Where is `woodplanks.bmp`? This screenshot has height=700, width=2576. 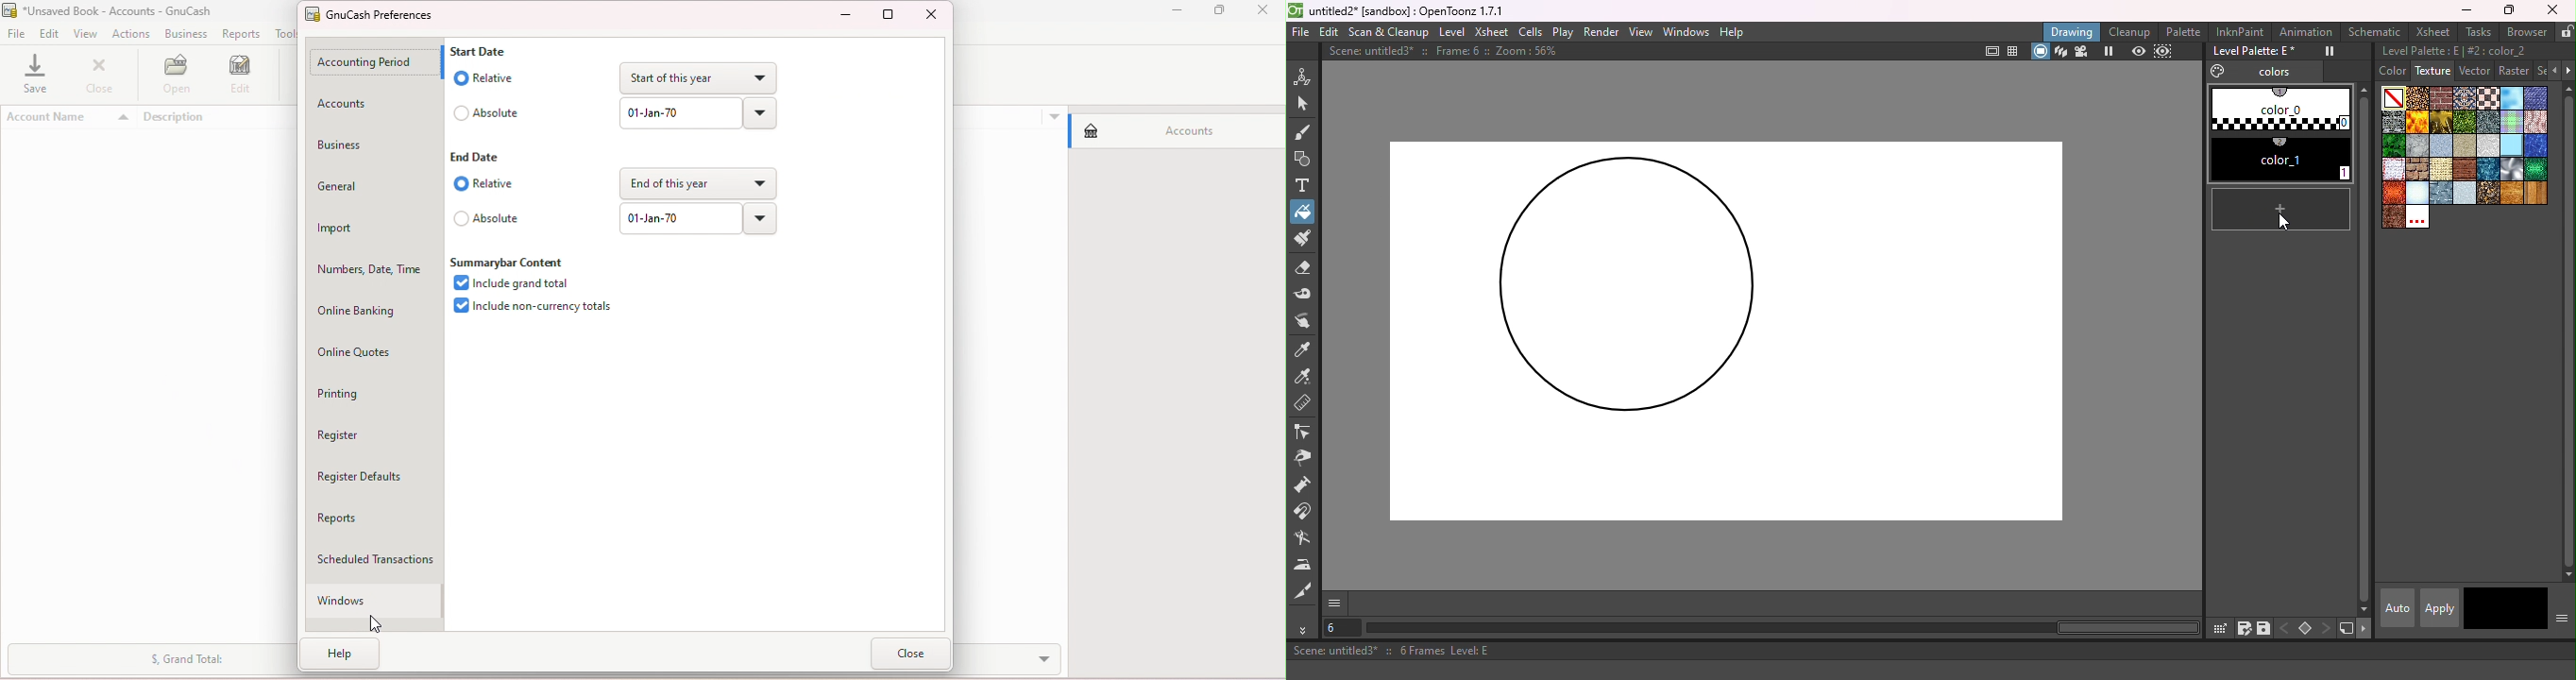 woodplanks.bmp is located at coordinates (2536, 194).